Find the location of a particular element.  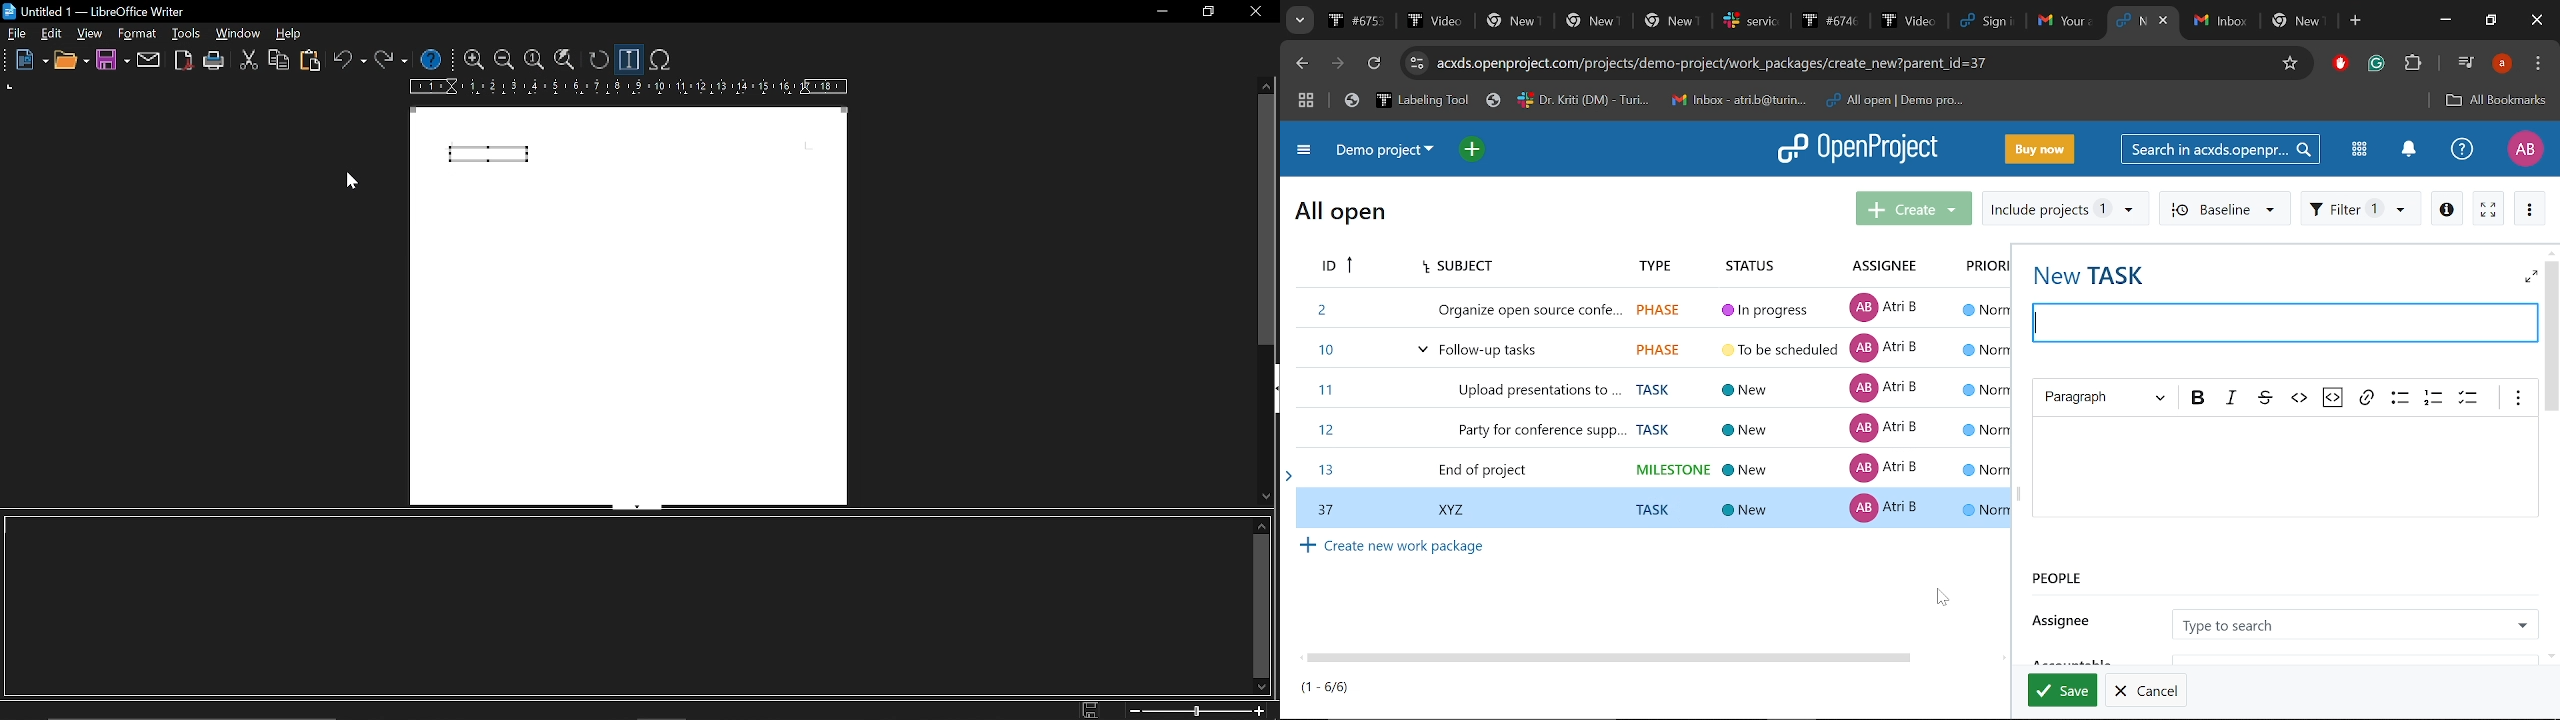

Cursor is located at coordinates (358, 186).